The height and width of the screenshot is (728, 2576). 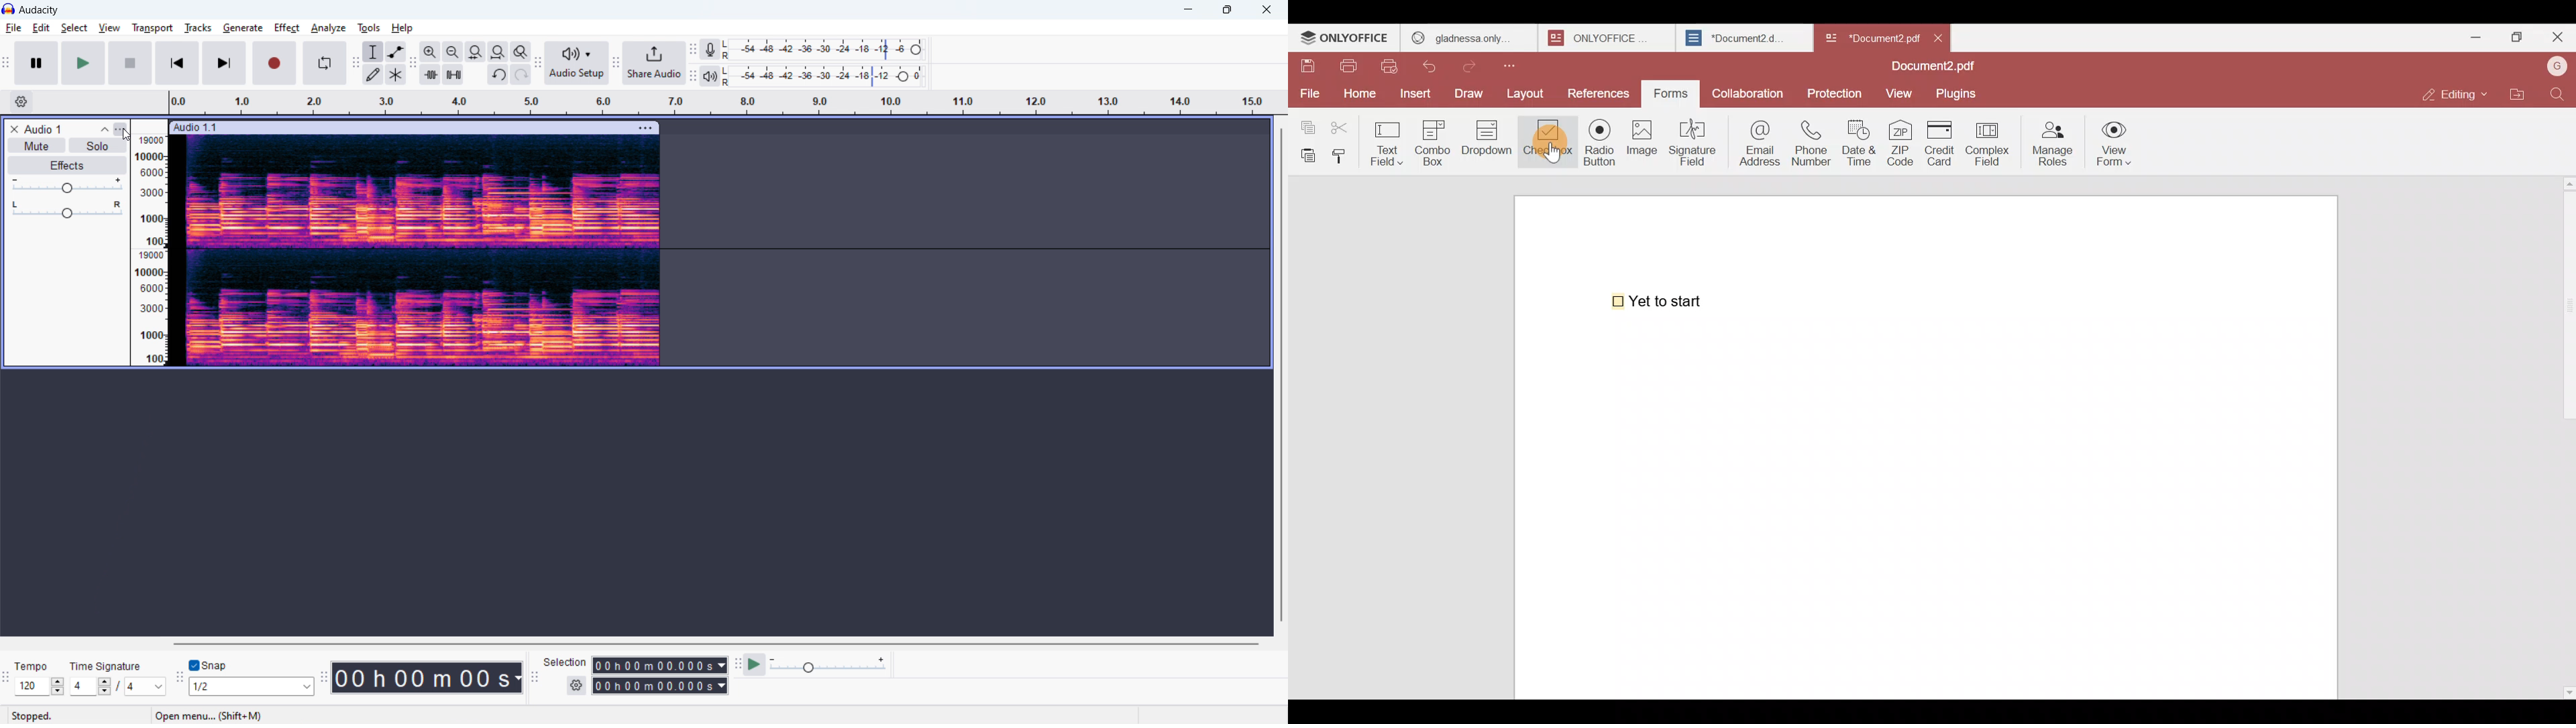 I want to click on select snapping, so click(x=252, y=686).